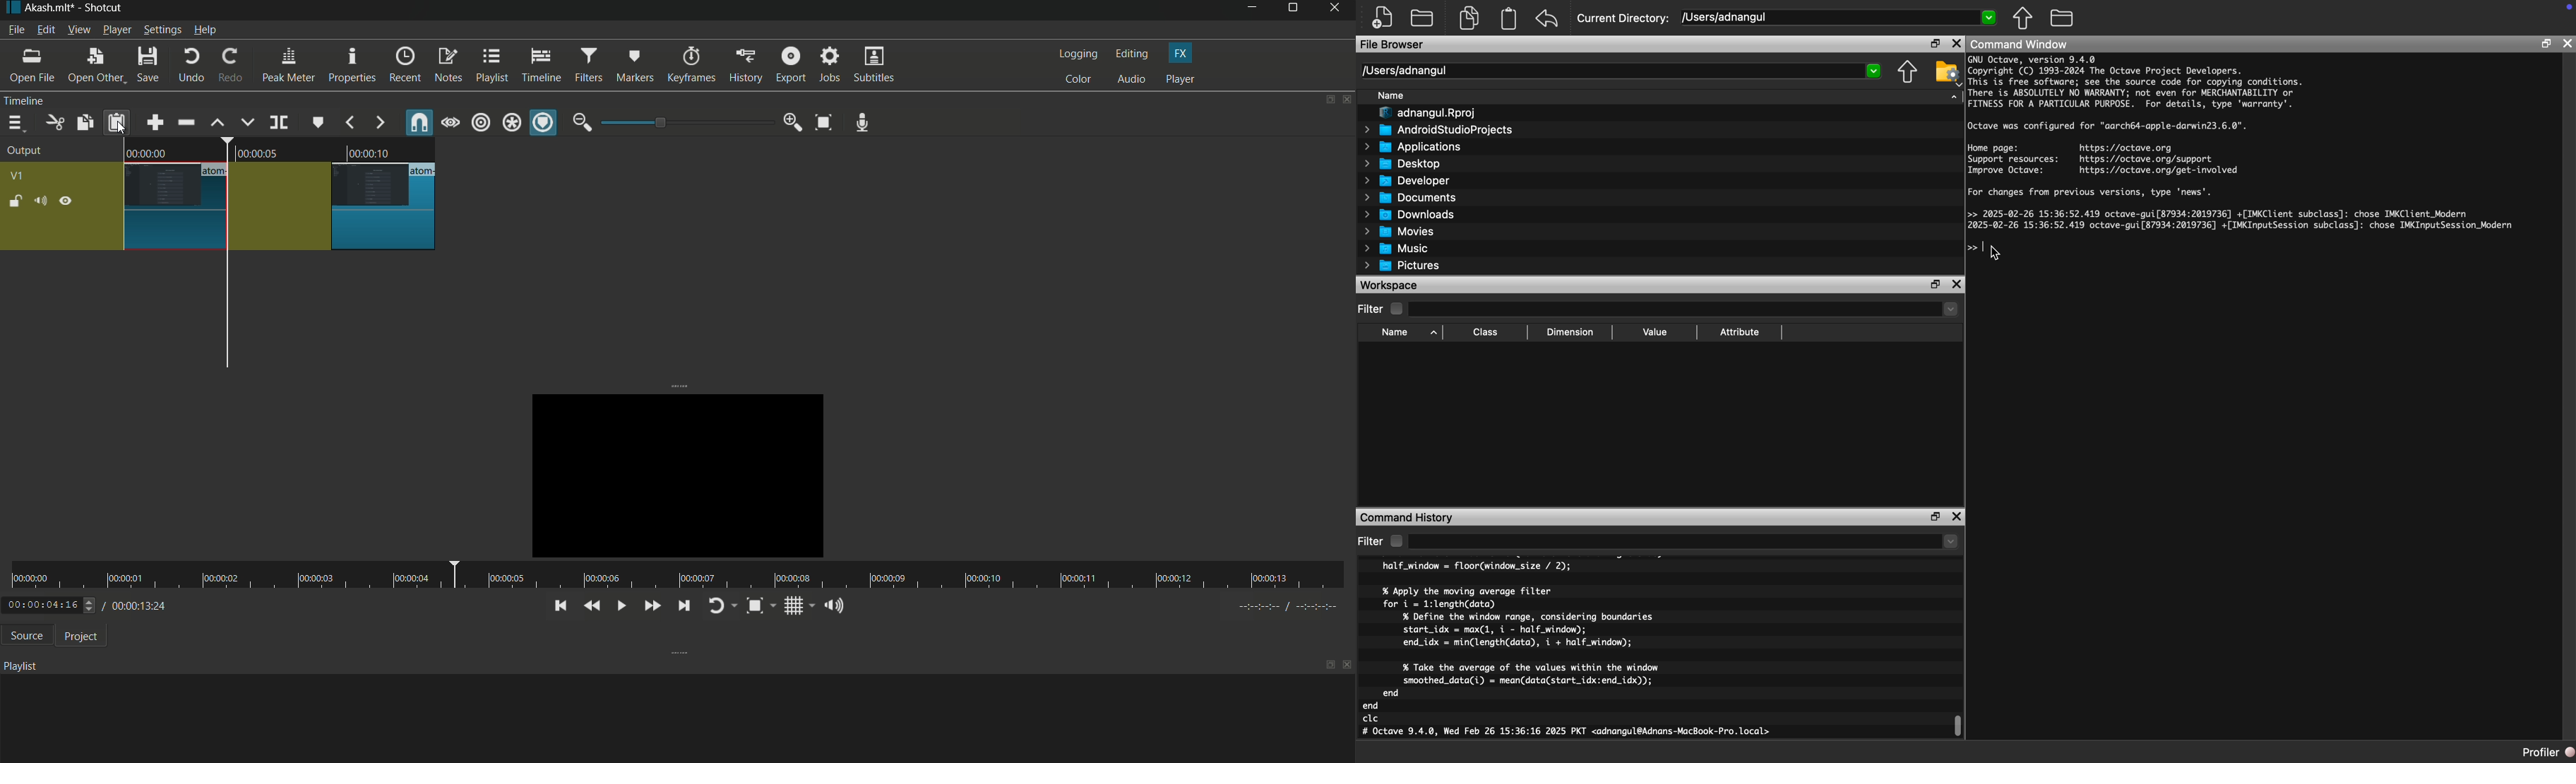  What do you see at coordinates (1181, 79) in the screenshot?
I see `player` at bounding box center [1181, 79].